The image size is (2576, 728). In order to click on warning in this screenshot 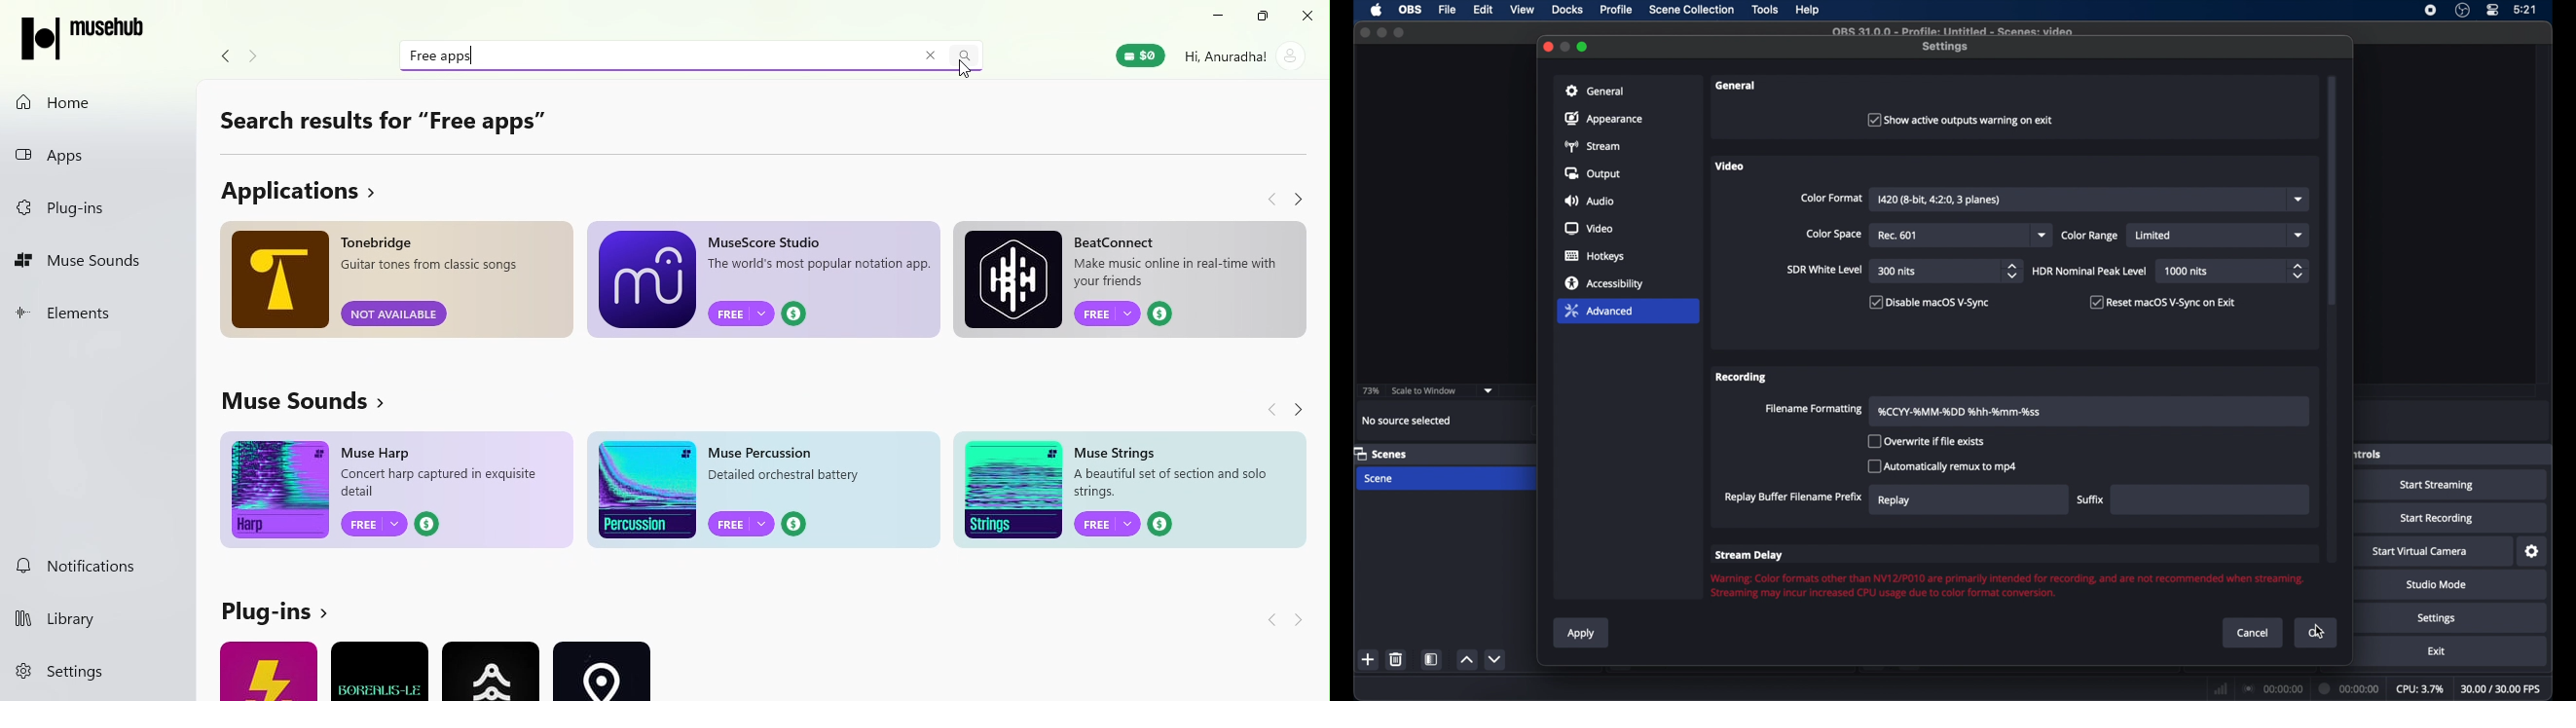, I will do `click(2009, 584)`.